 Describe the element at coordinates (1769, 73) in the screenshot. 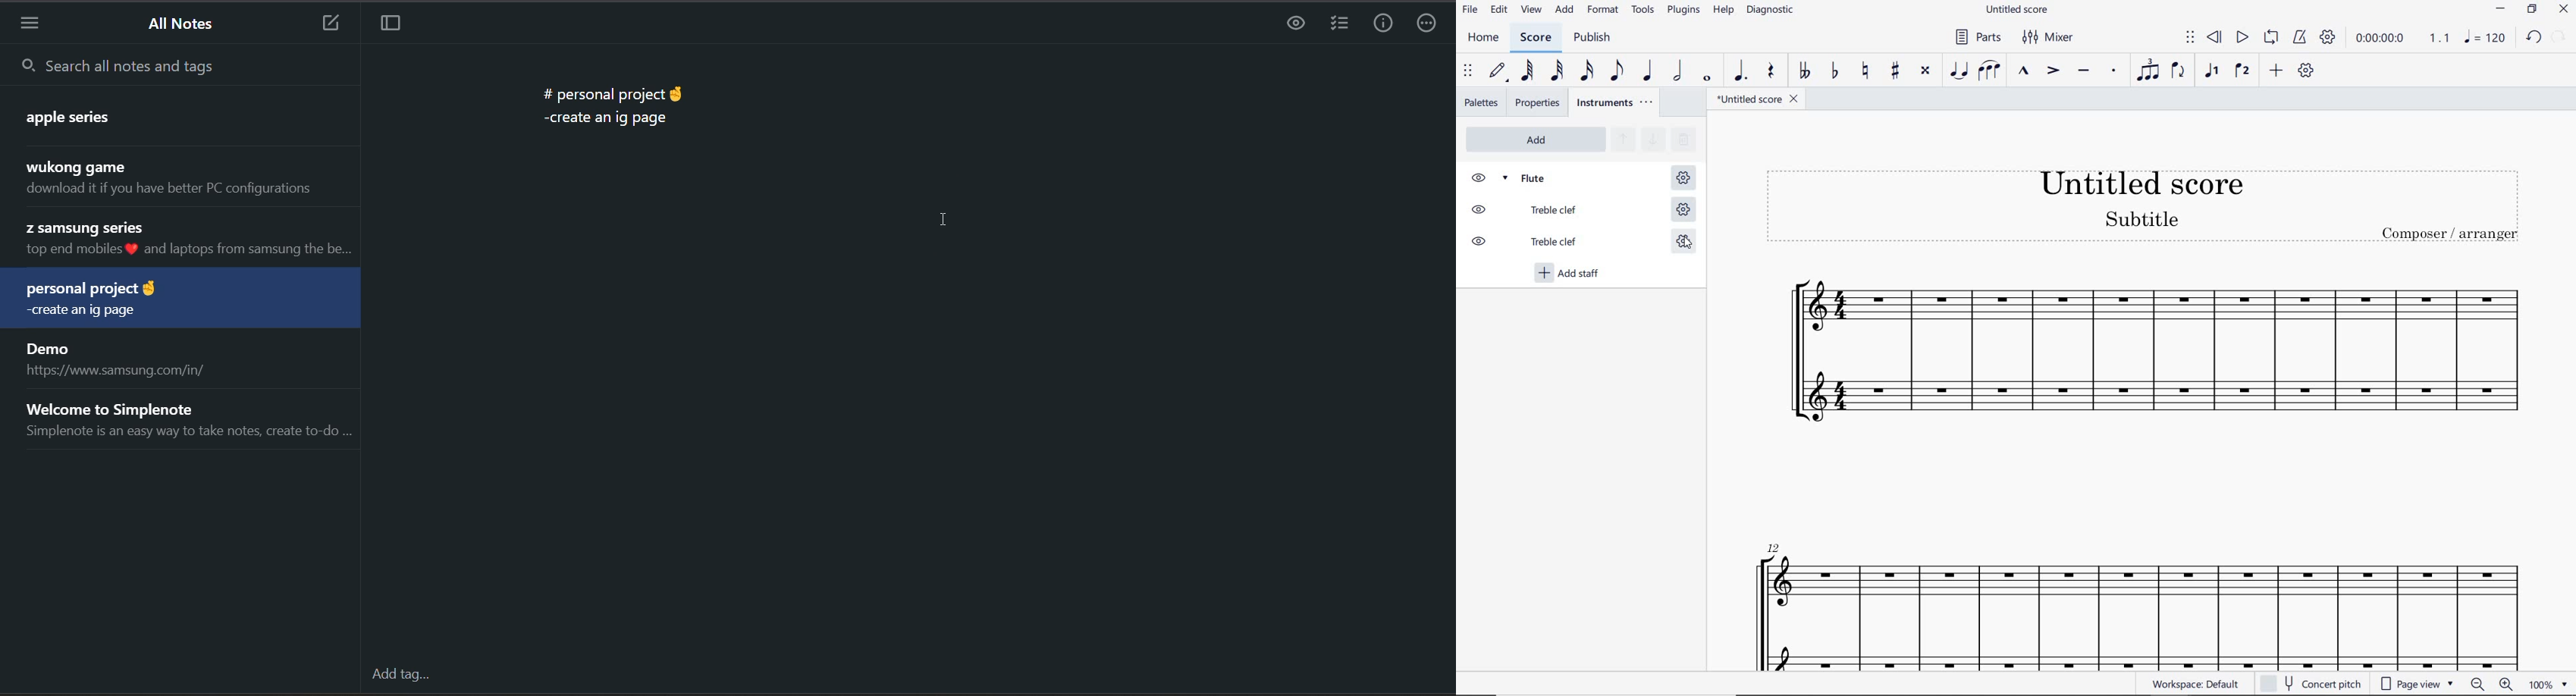

I see `rest` at that location.